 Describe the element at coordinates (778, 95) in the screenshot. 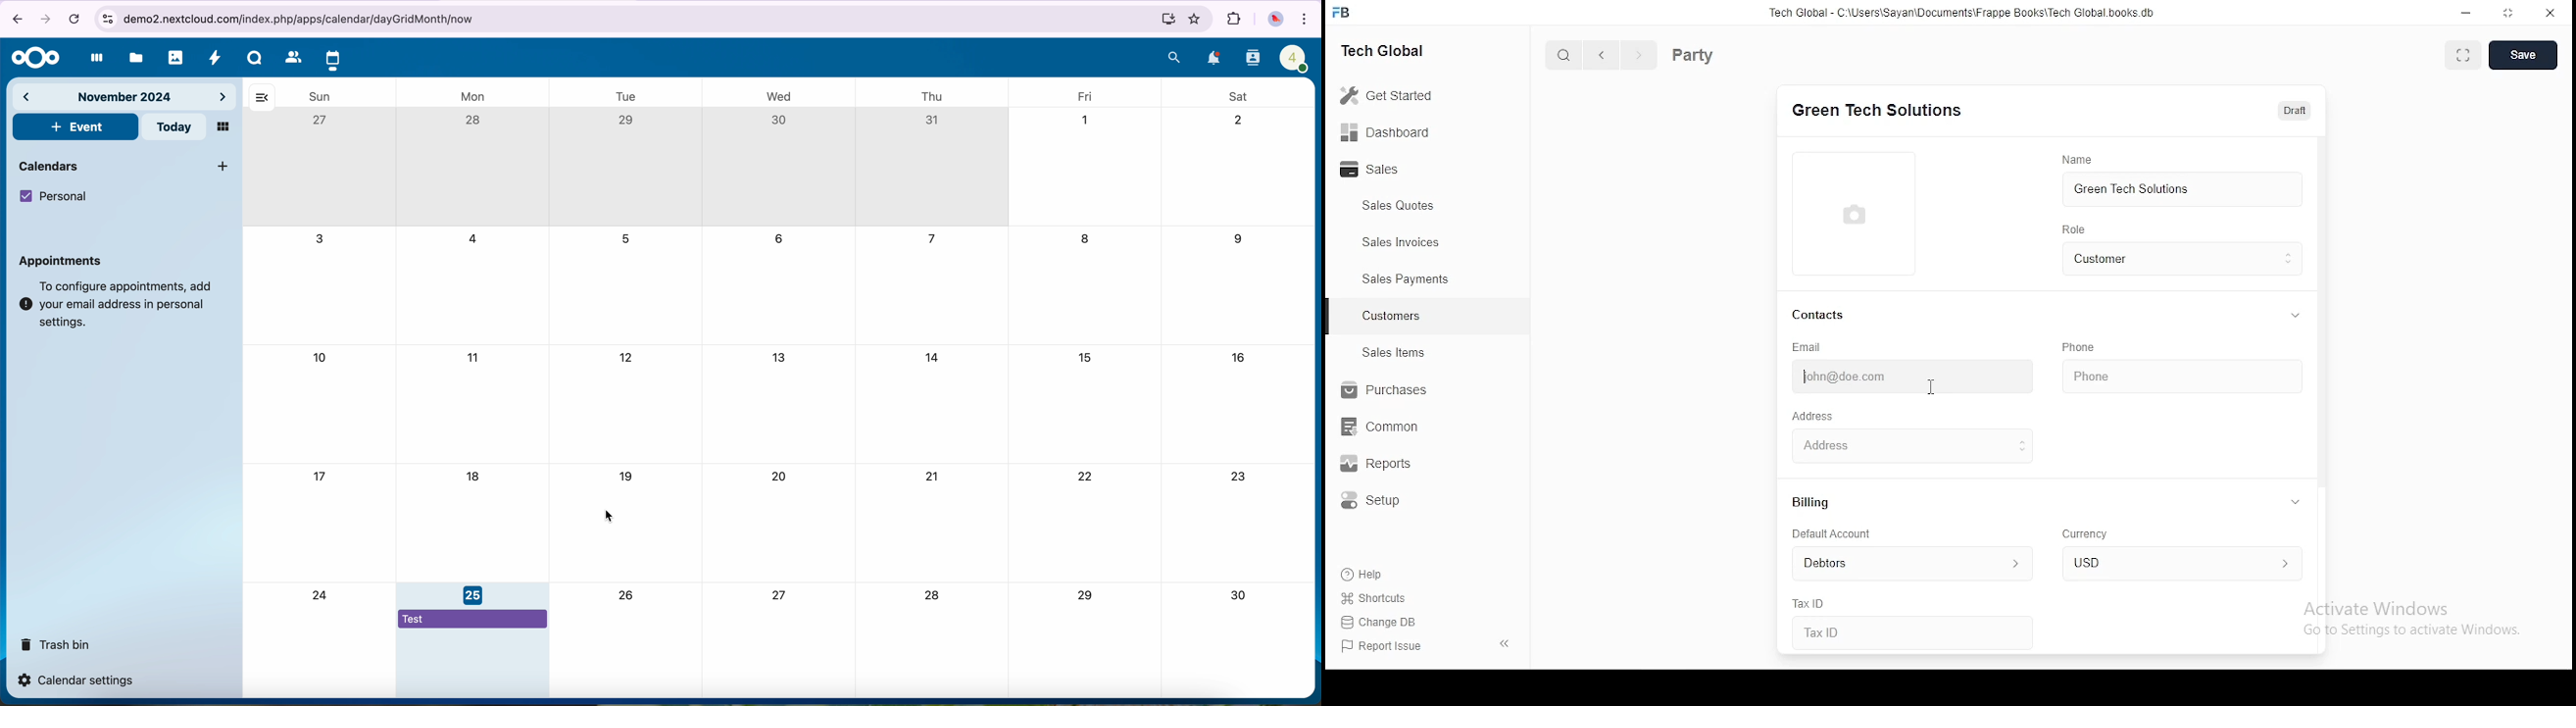

I see `wed` at that location.